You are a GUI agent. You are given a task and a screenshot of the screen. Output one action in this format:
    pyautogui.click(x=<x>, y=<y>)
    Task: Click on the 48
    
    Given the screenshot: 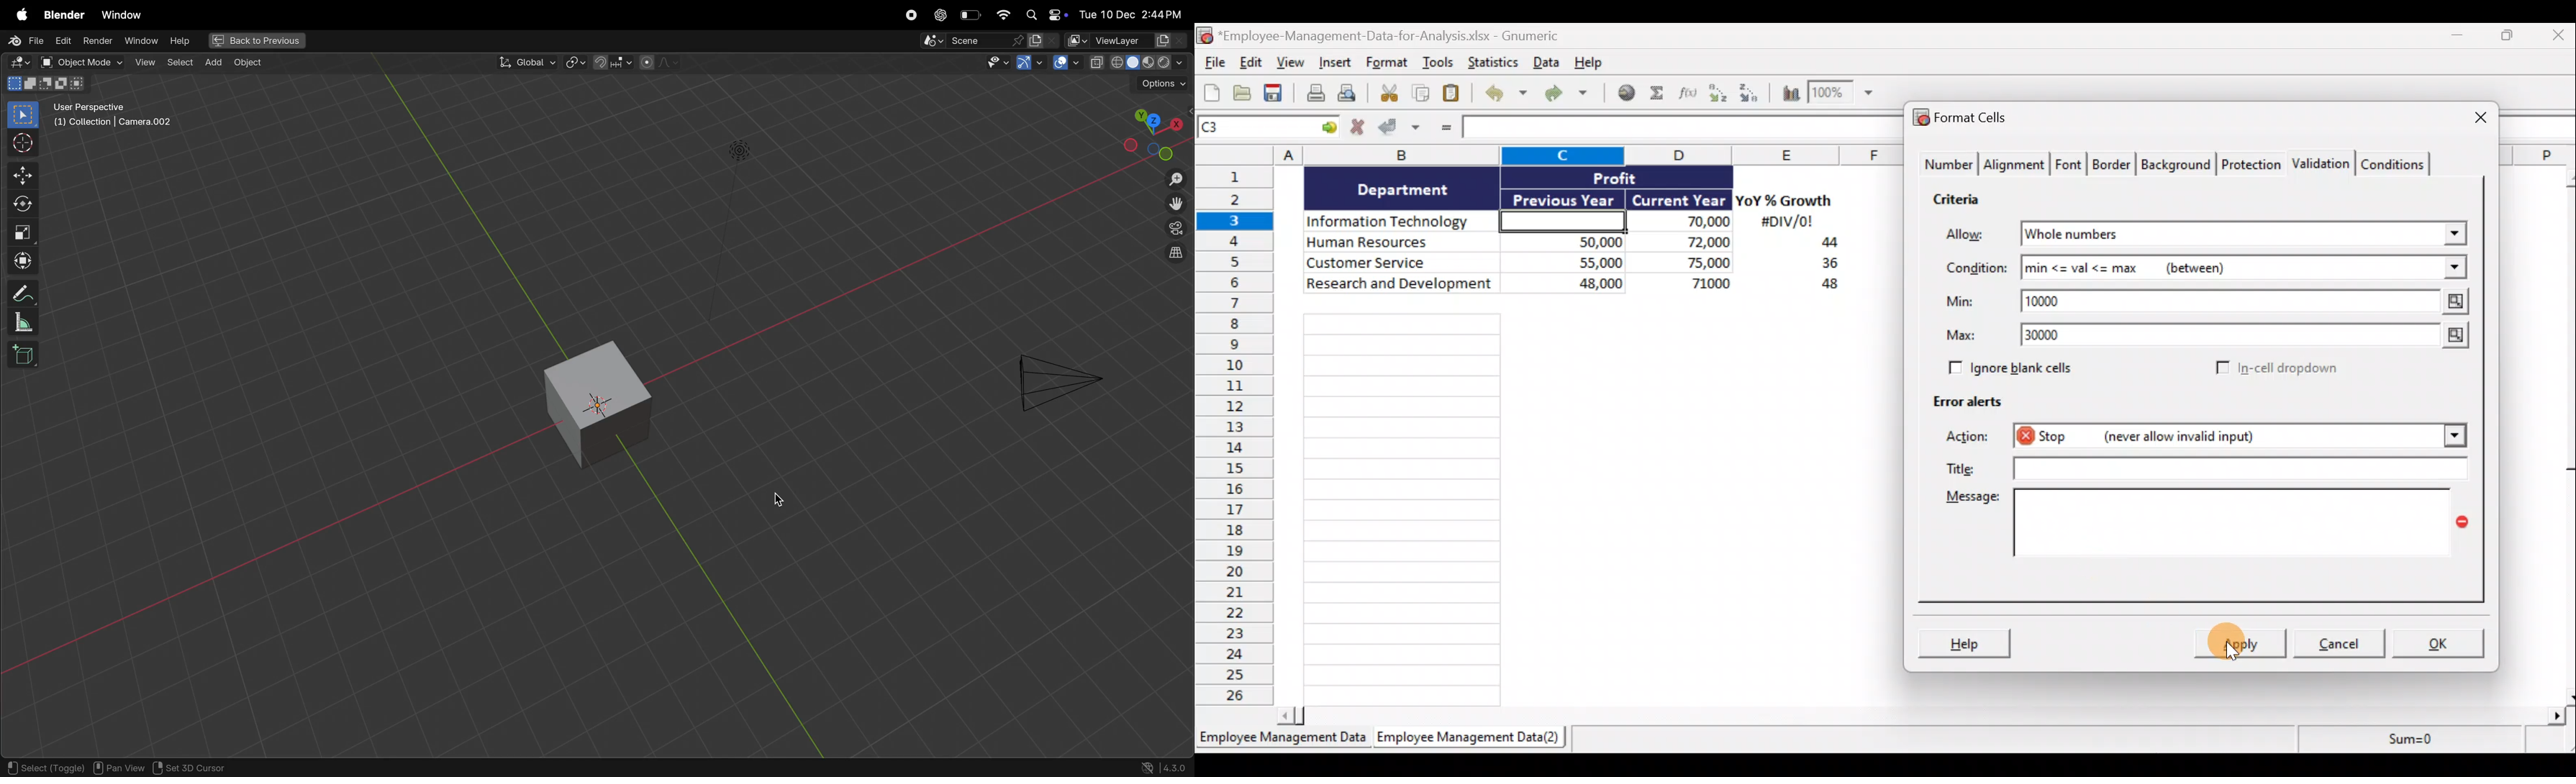 What is the action you would take?
    pyautogui.click(x=1822, y=286)
    